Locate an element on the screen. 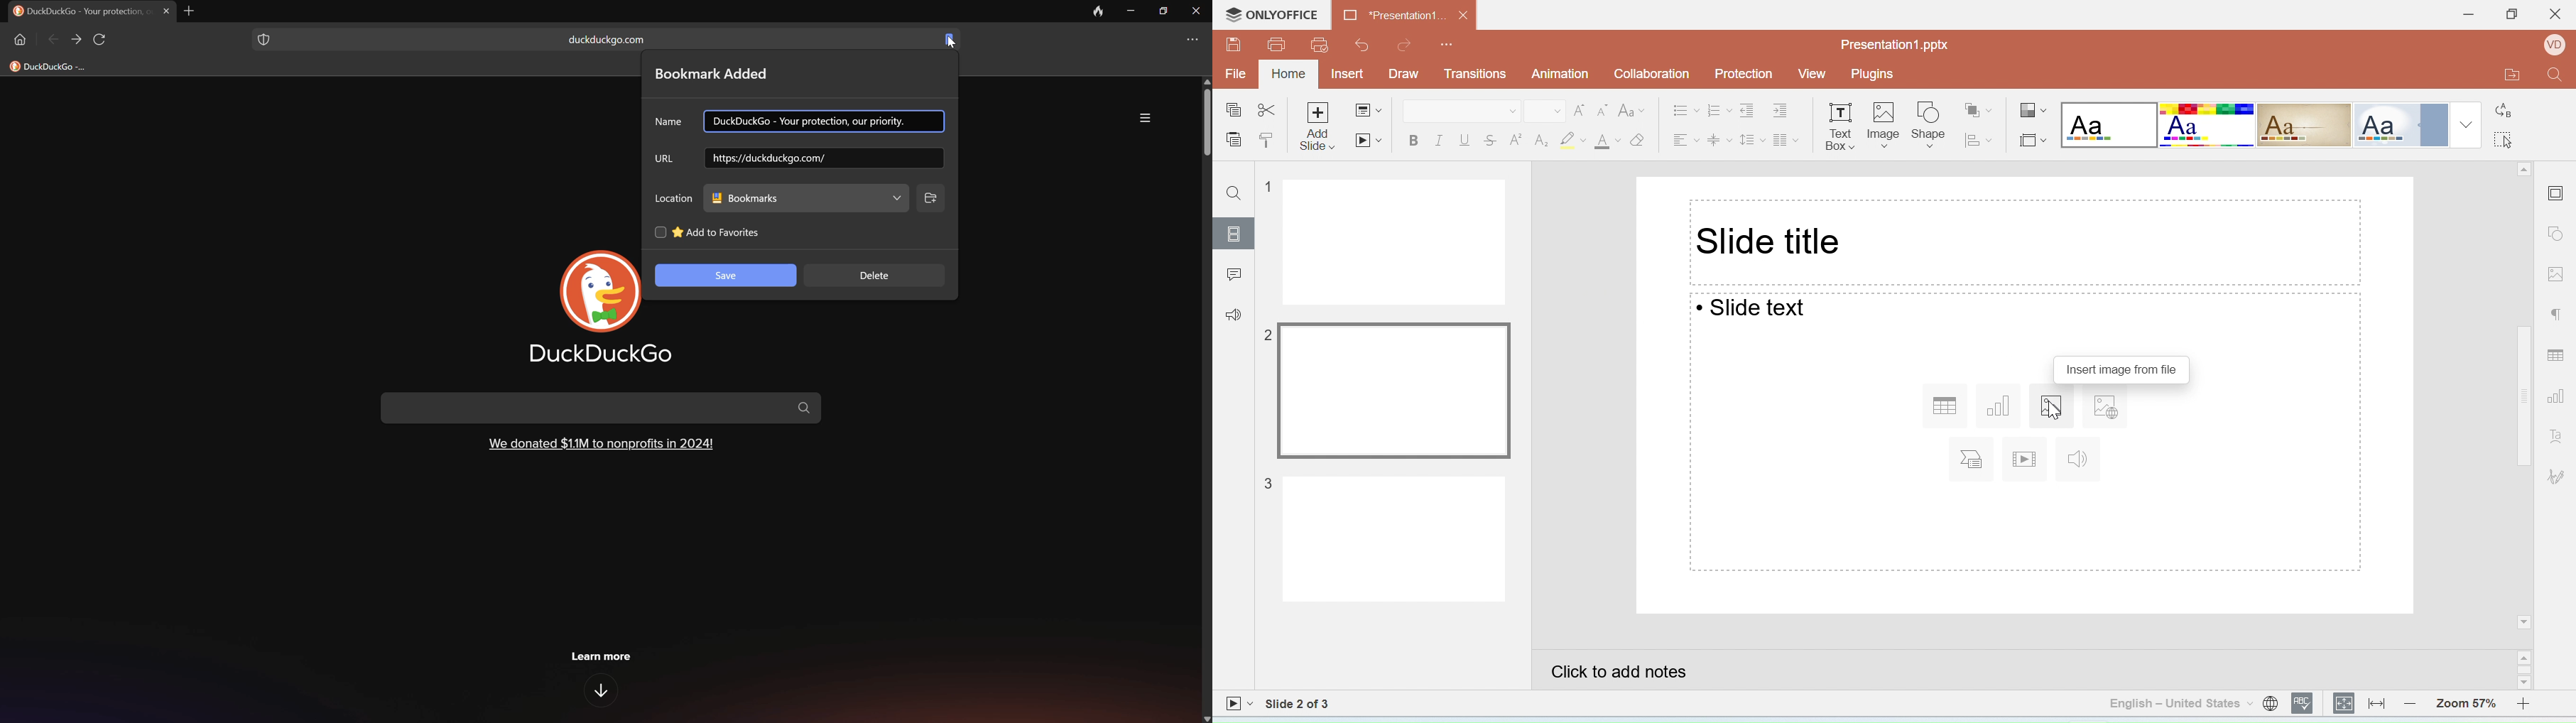 Image resolution: width=2576 pixels, height=728 pixels. insert table is located at coordinates (1942, 406).